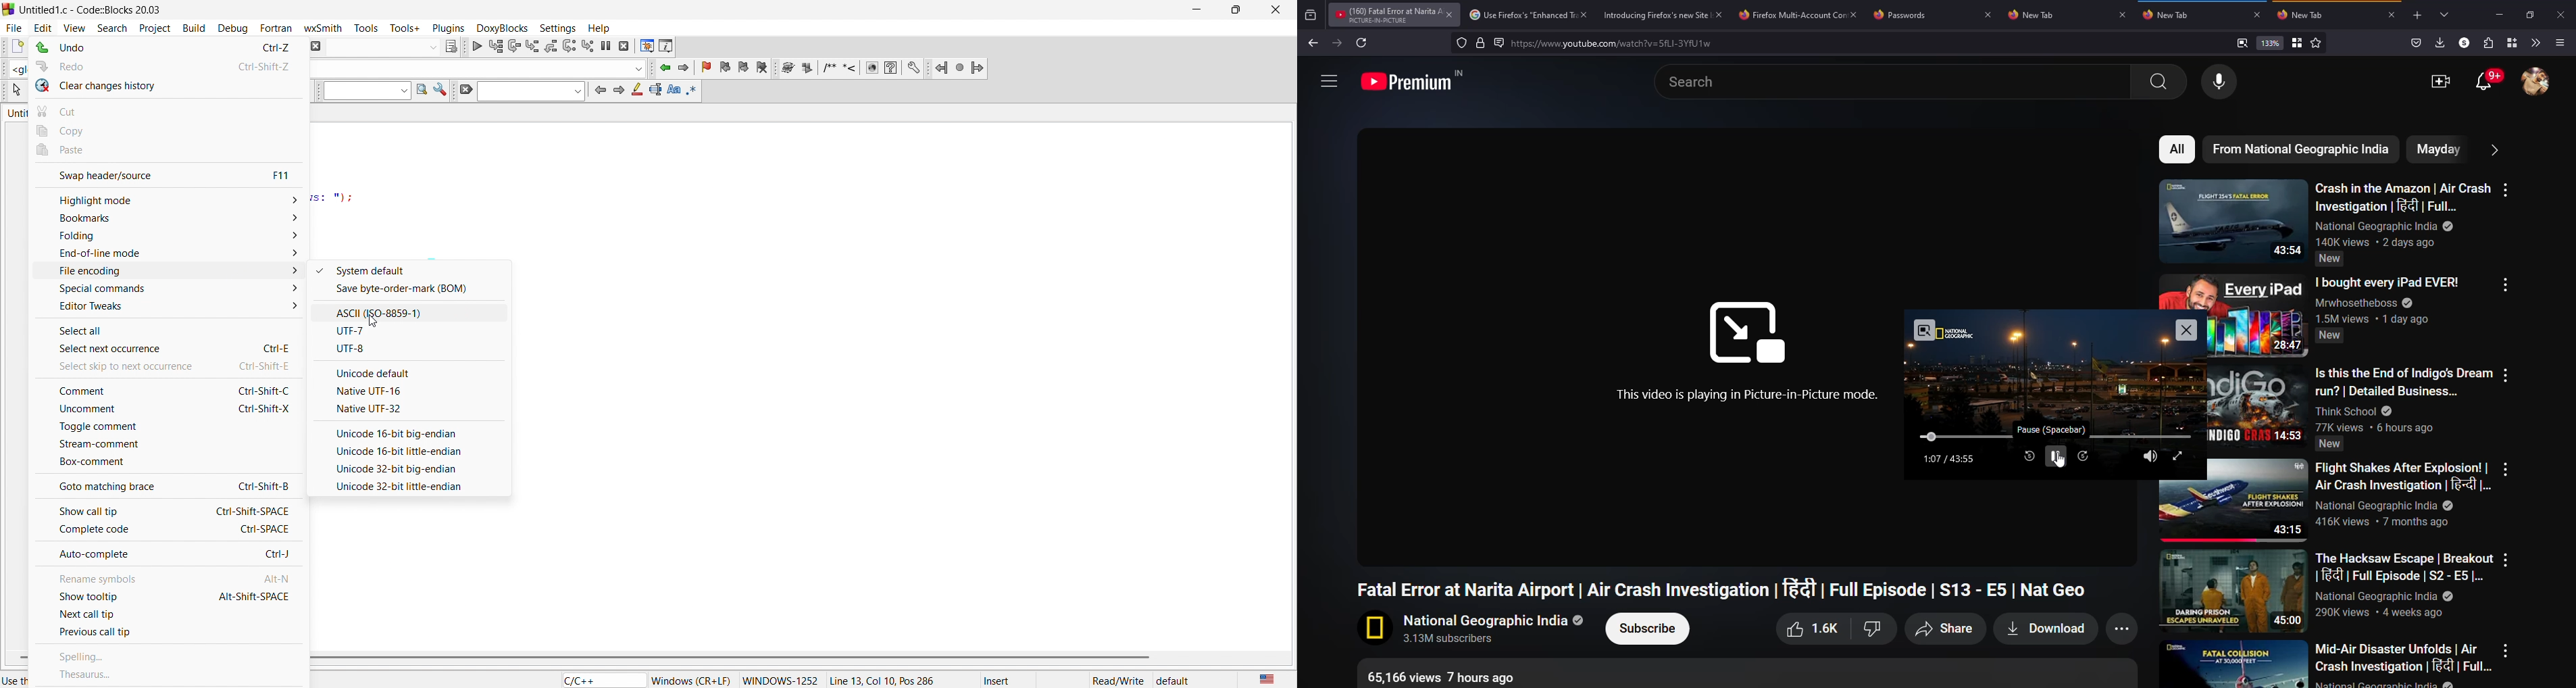  I want to click on next line, so click(513, 47).